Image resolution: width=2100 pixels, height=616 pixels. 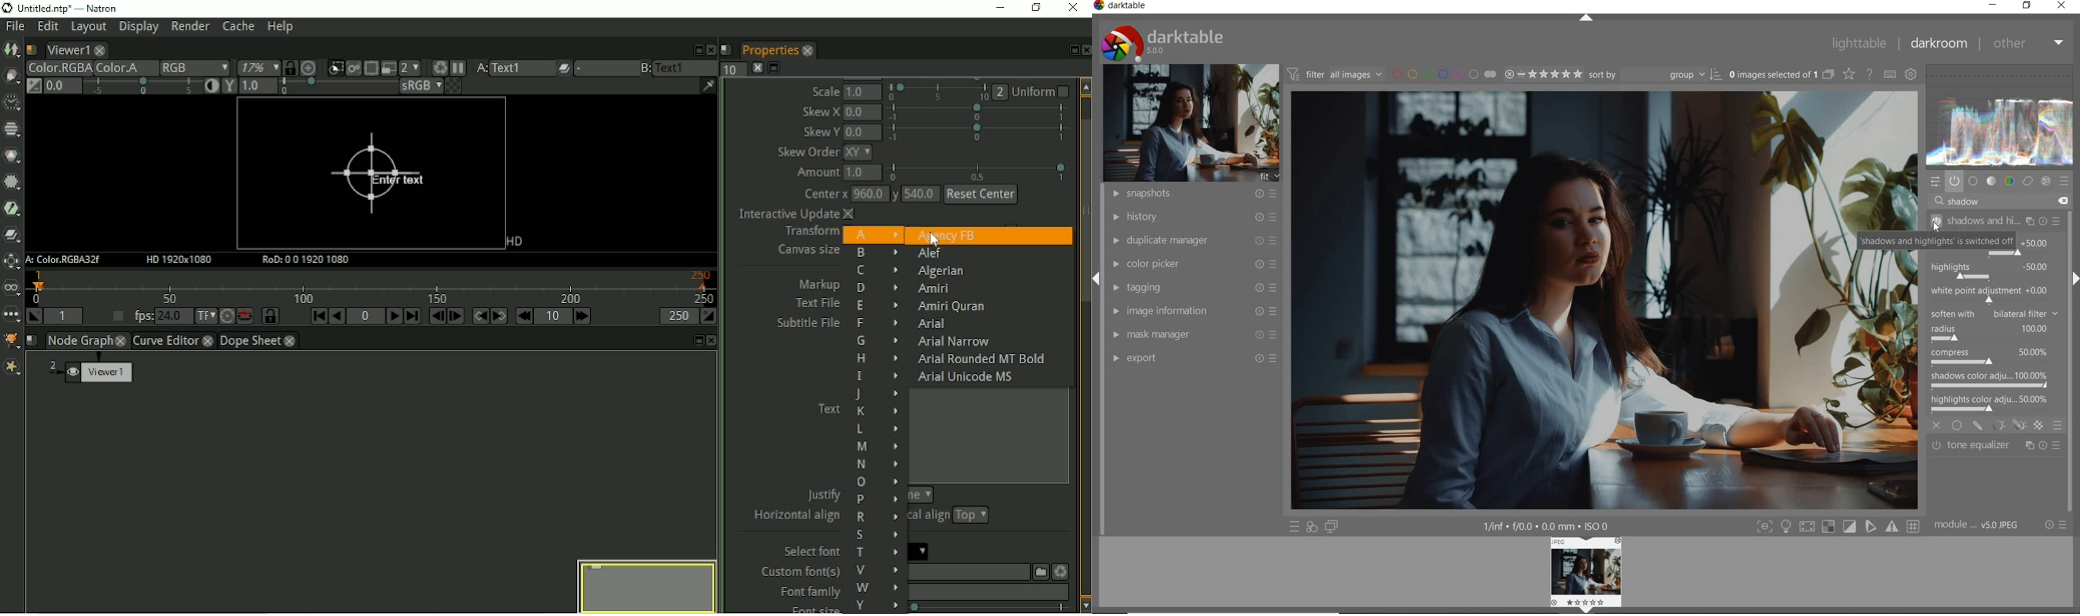 I want to click on expand/collapse, so click(x=1585, y=19).